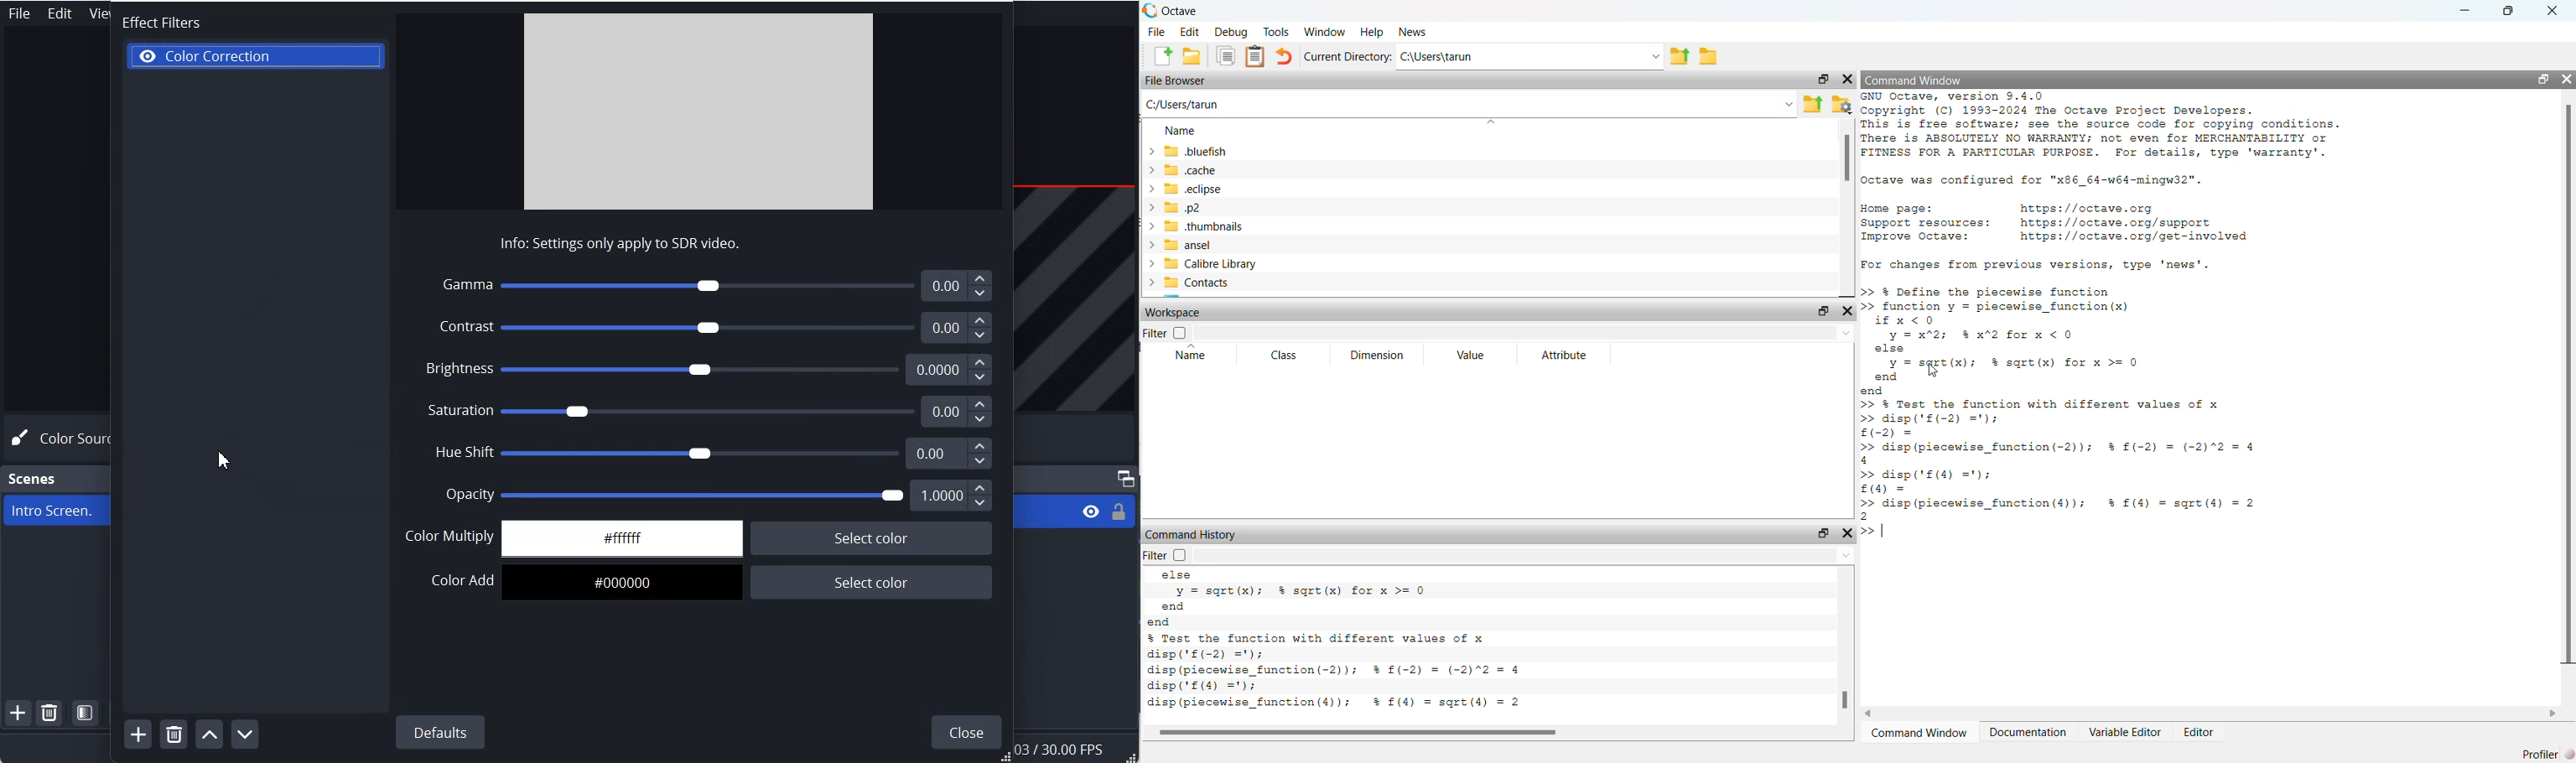 The width and height of the screenshot is (2576, 784). What do you see at coordinates (1119, 511) in the screenshot?
I see `Lock` at bounding box center [1119, 511].